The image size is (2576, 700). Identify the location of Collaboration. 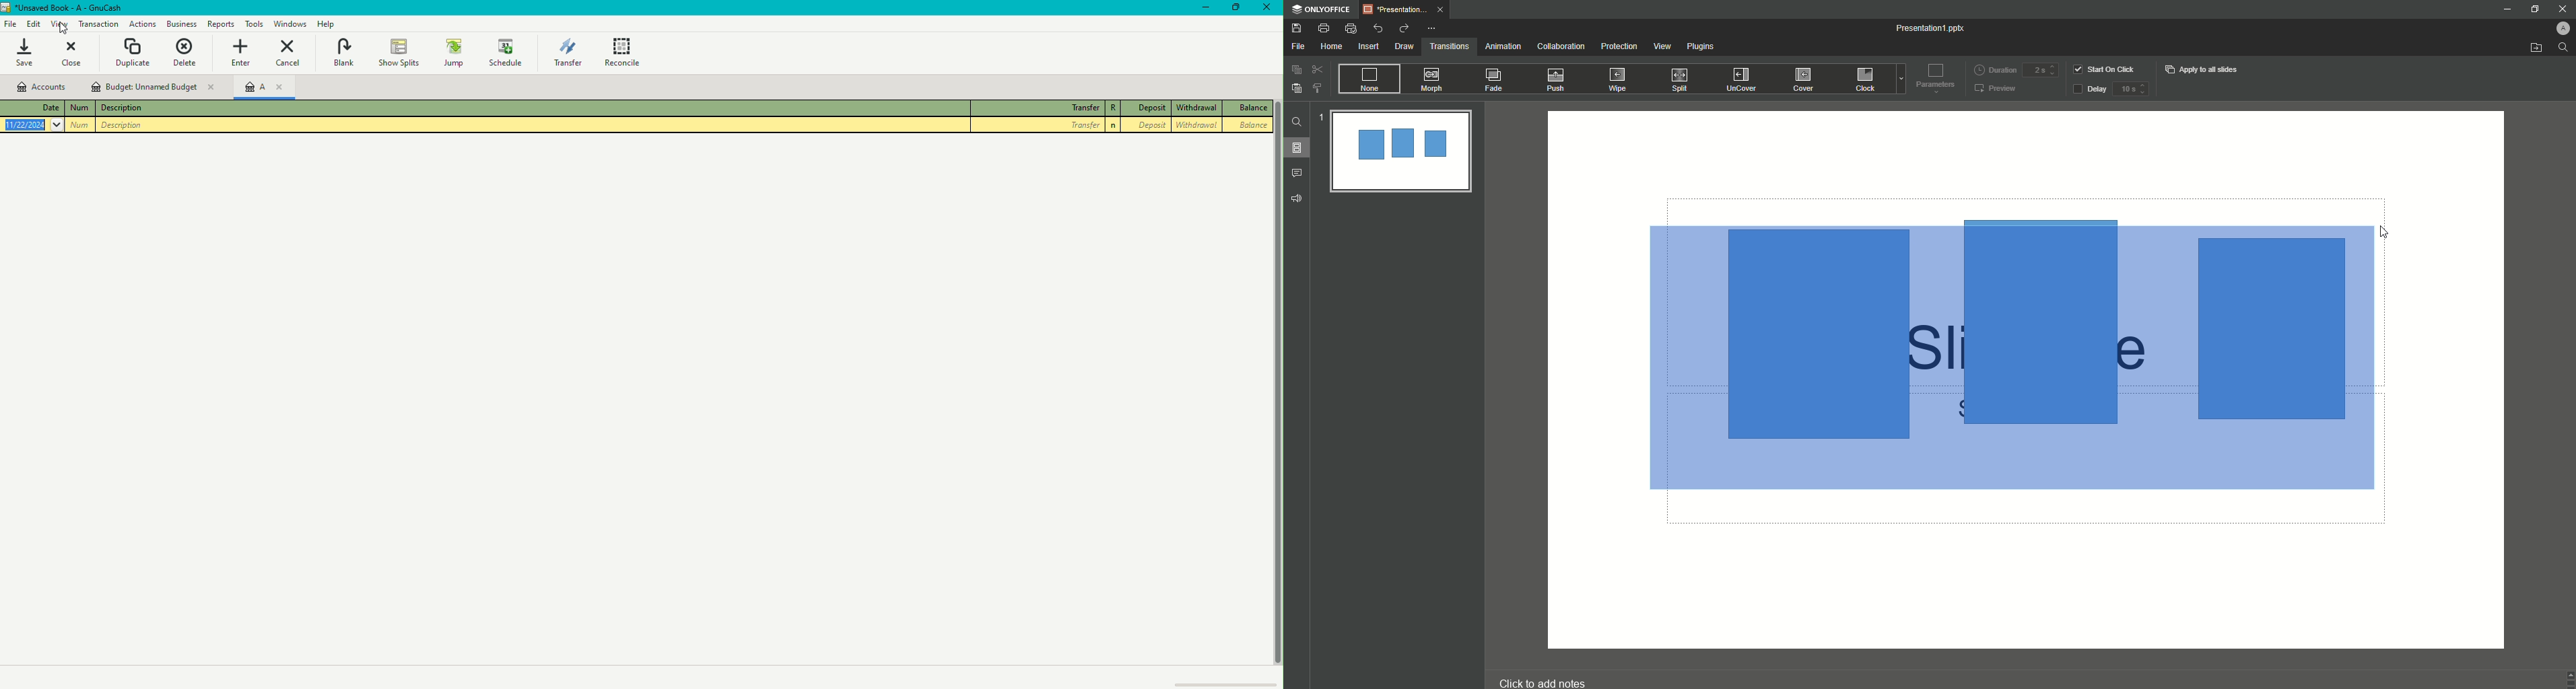
(1561, 47).